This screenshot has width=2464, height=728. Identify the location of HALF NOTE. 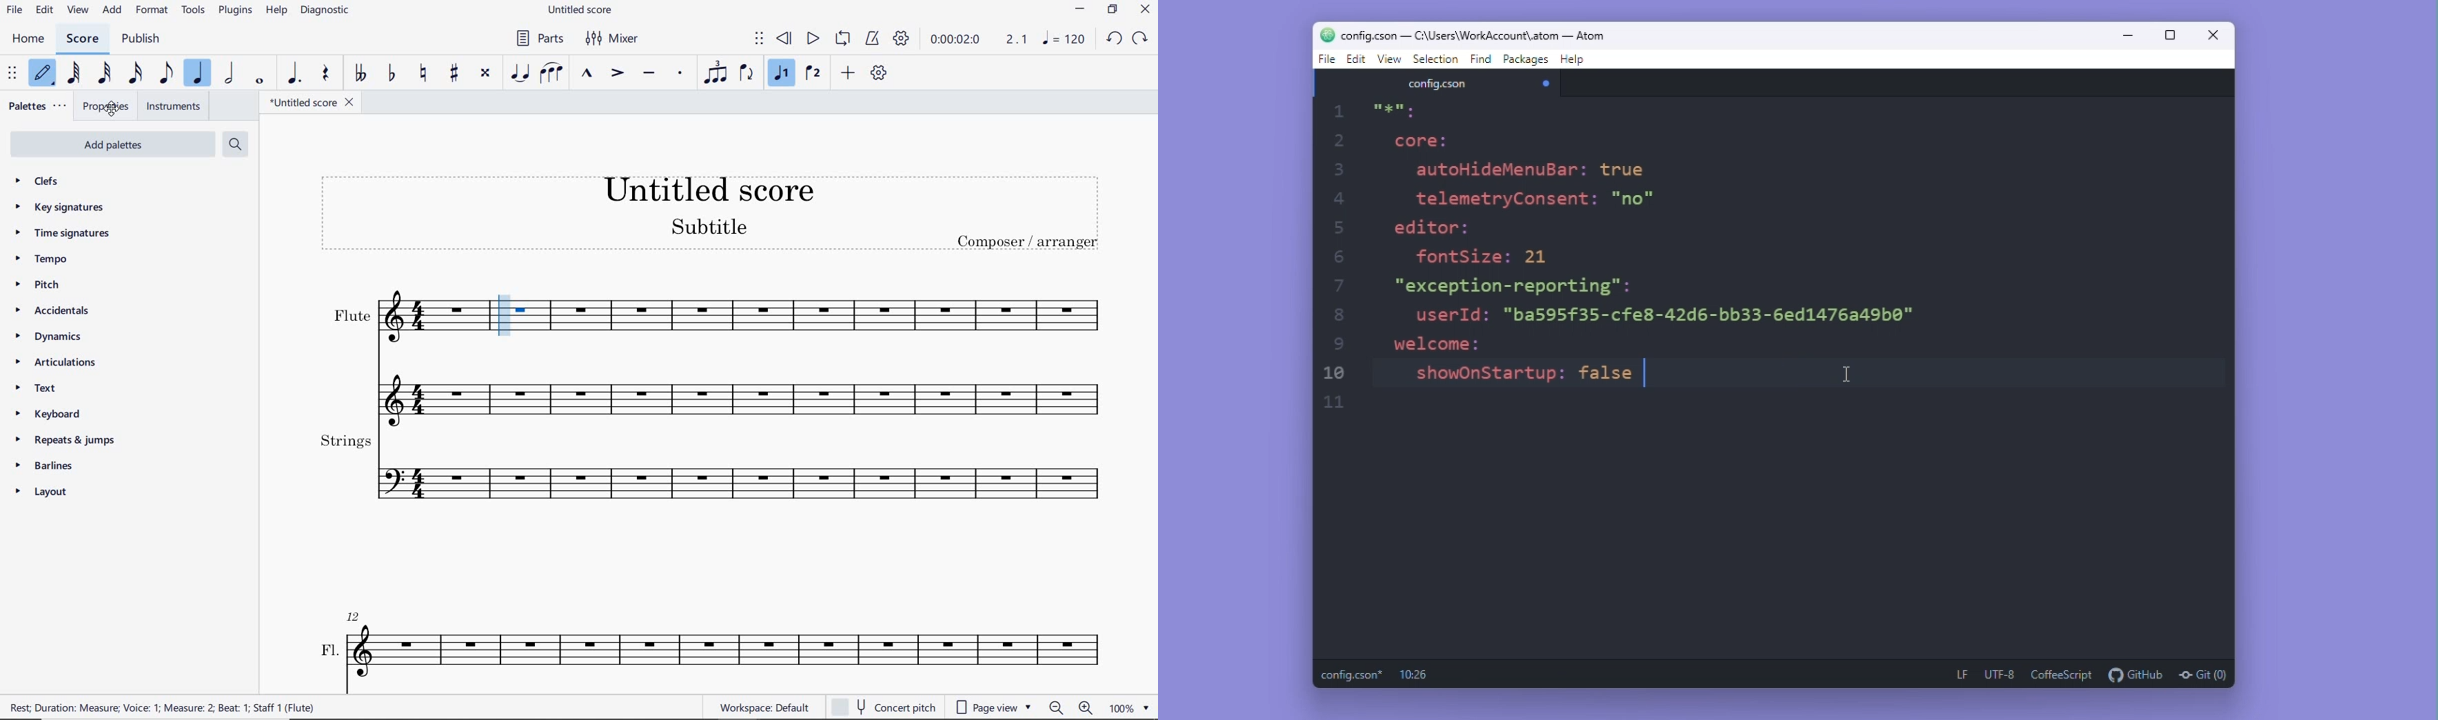
(231, 74).